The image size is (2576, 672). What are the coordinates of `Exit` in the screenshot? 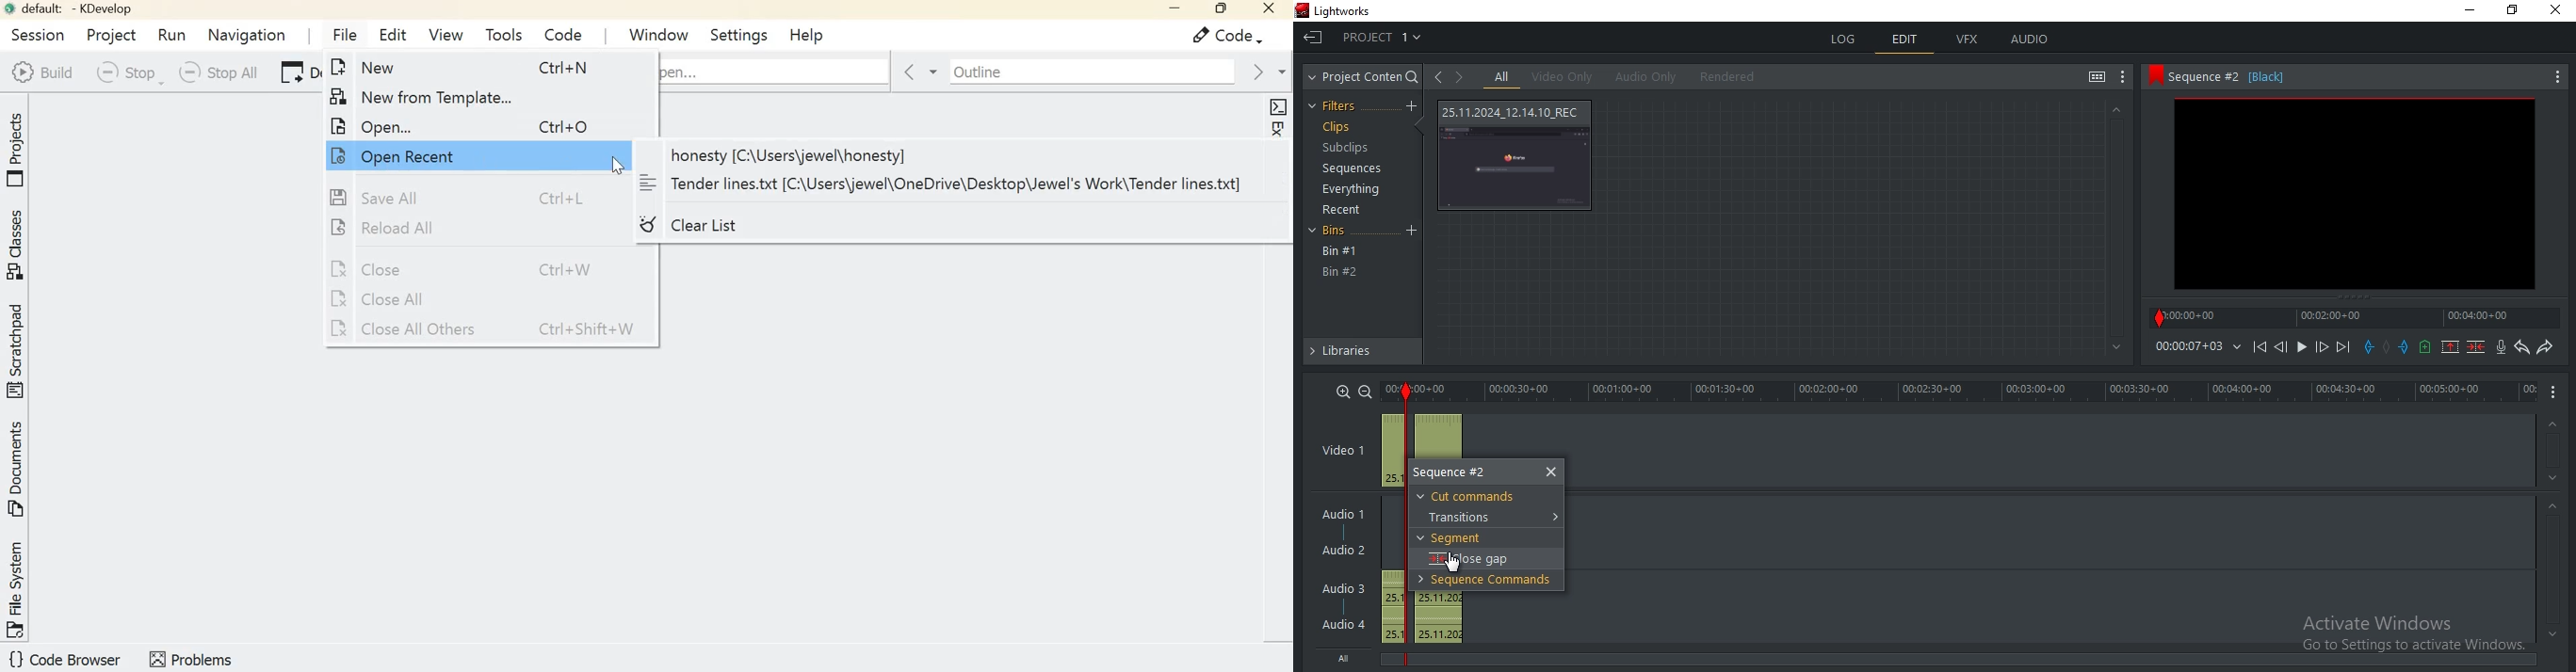 It's located at (1313, 36).